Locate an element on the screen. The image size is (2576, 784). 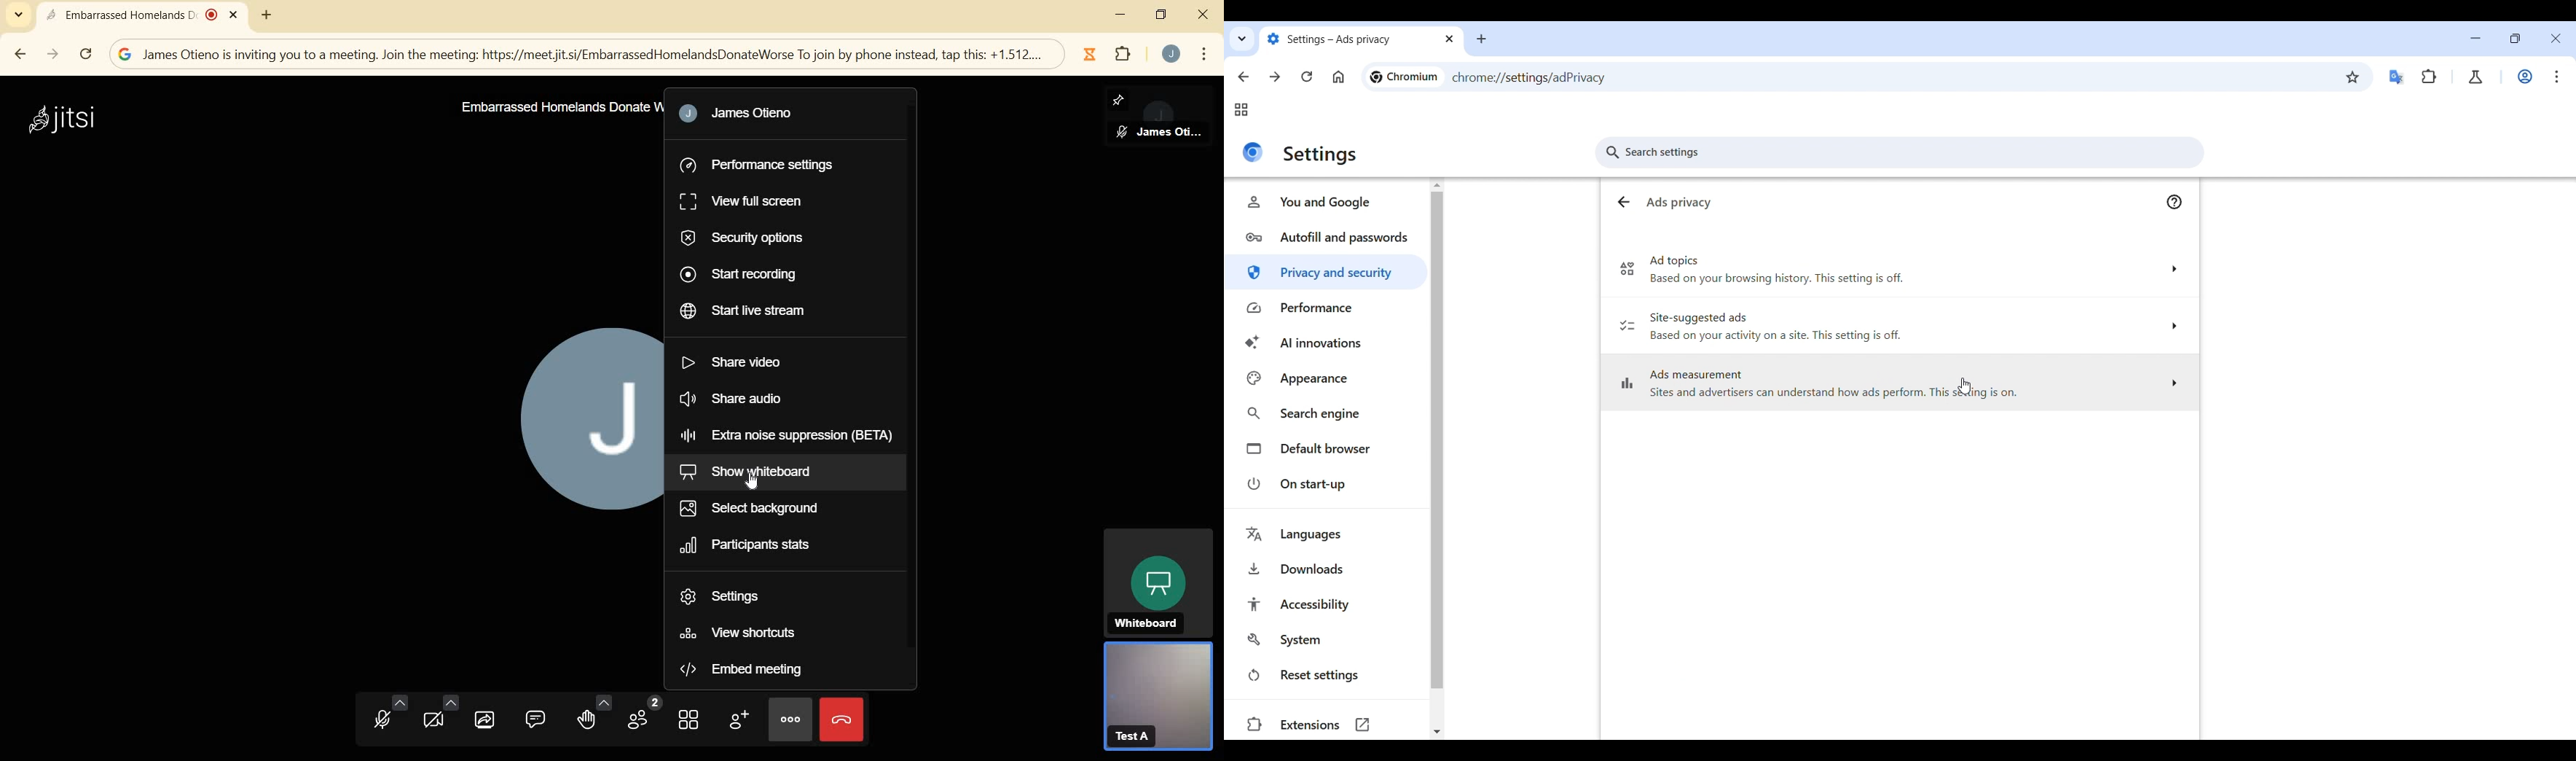
Google translator extension is located at coordinates (2396, 78).